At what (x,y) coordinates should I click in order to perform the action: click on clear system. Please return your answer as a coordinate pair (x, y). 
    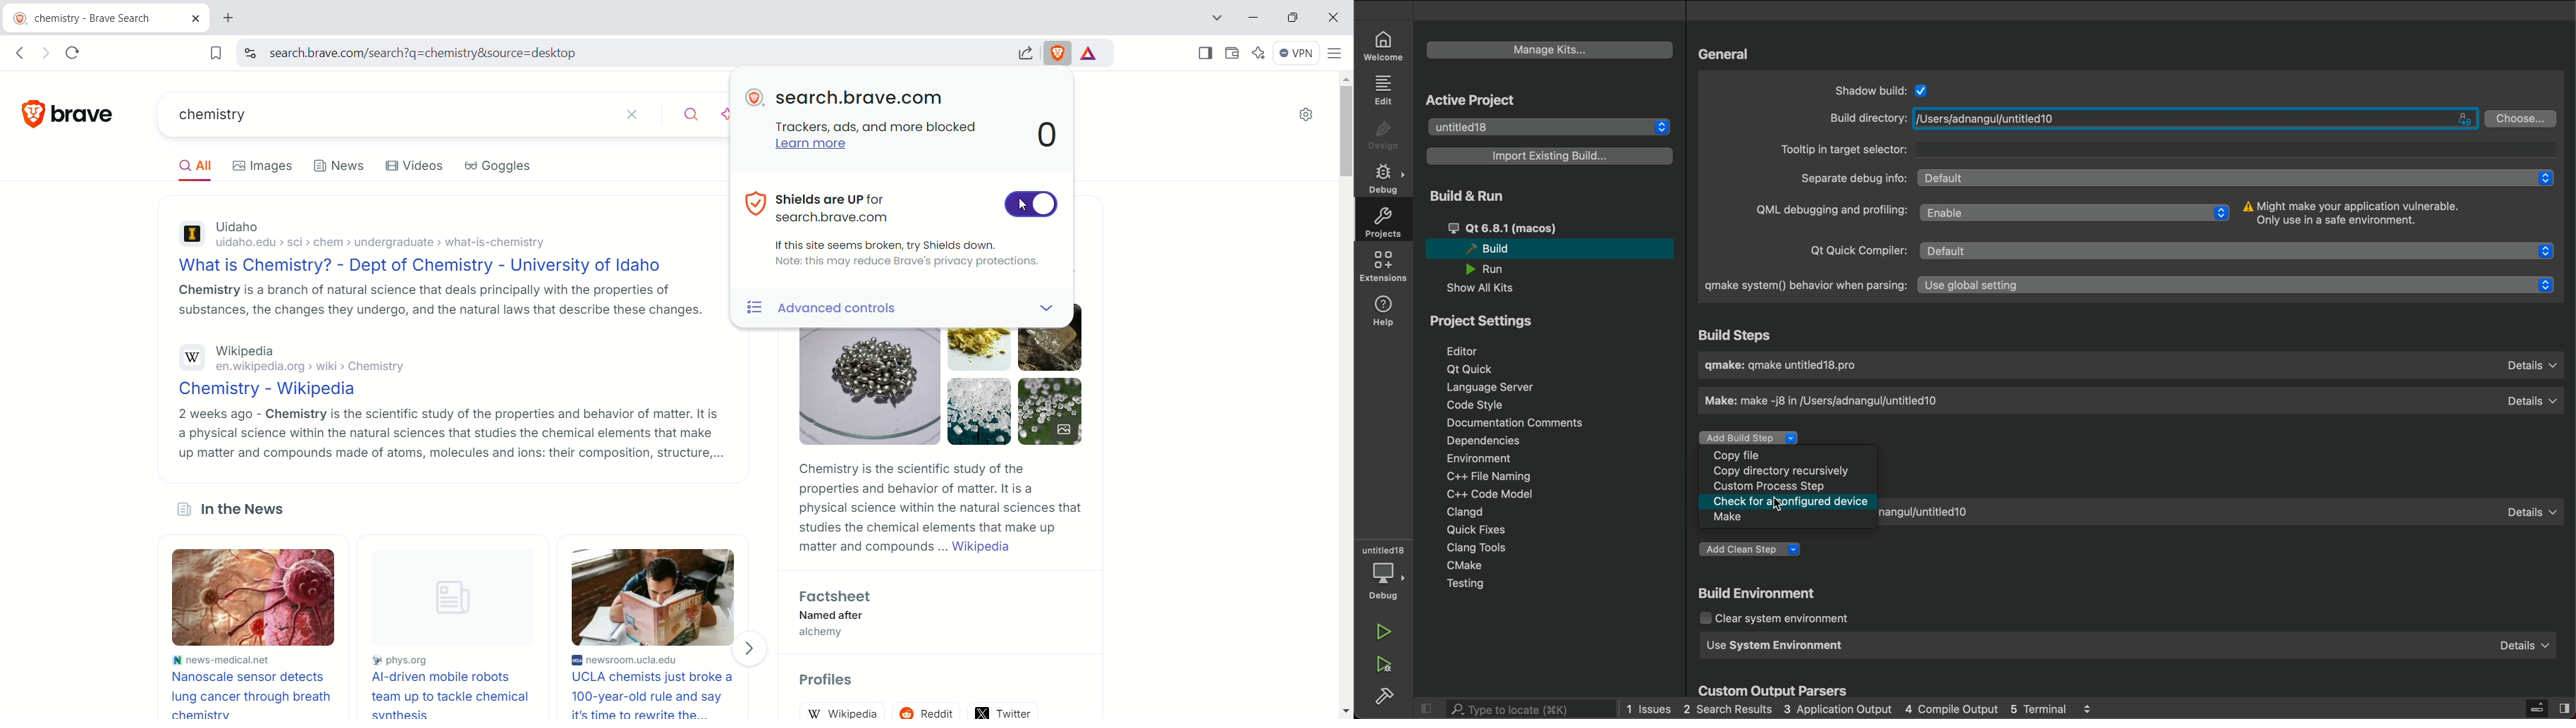
    Looking at the image, I should click on (1828, 617).